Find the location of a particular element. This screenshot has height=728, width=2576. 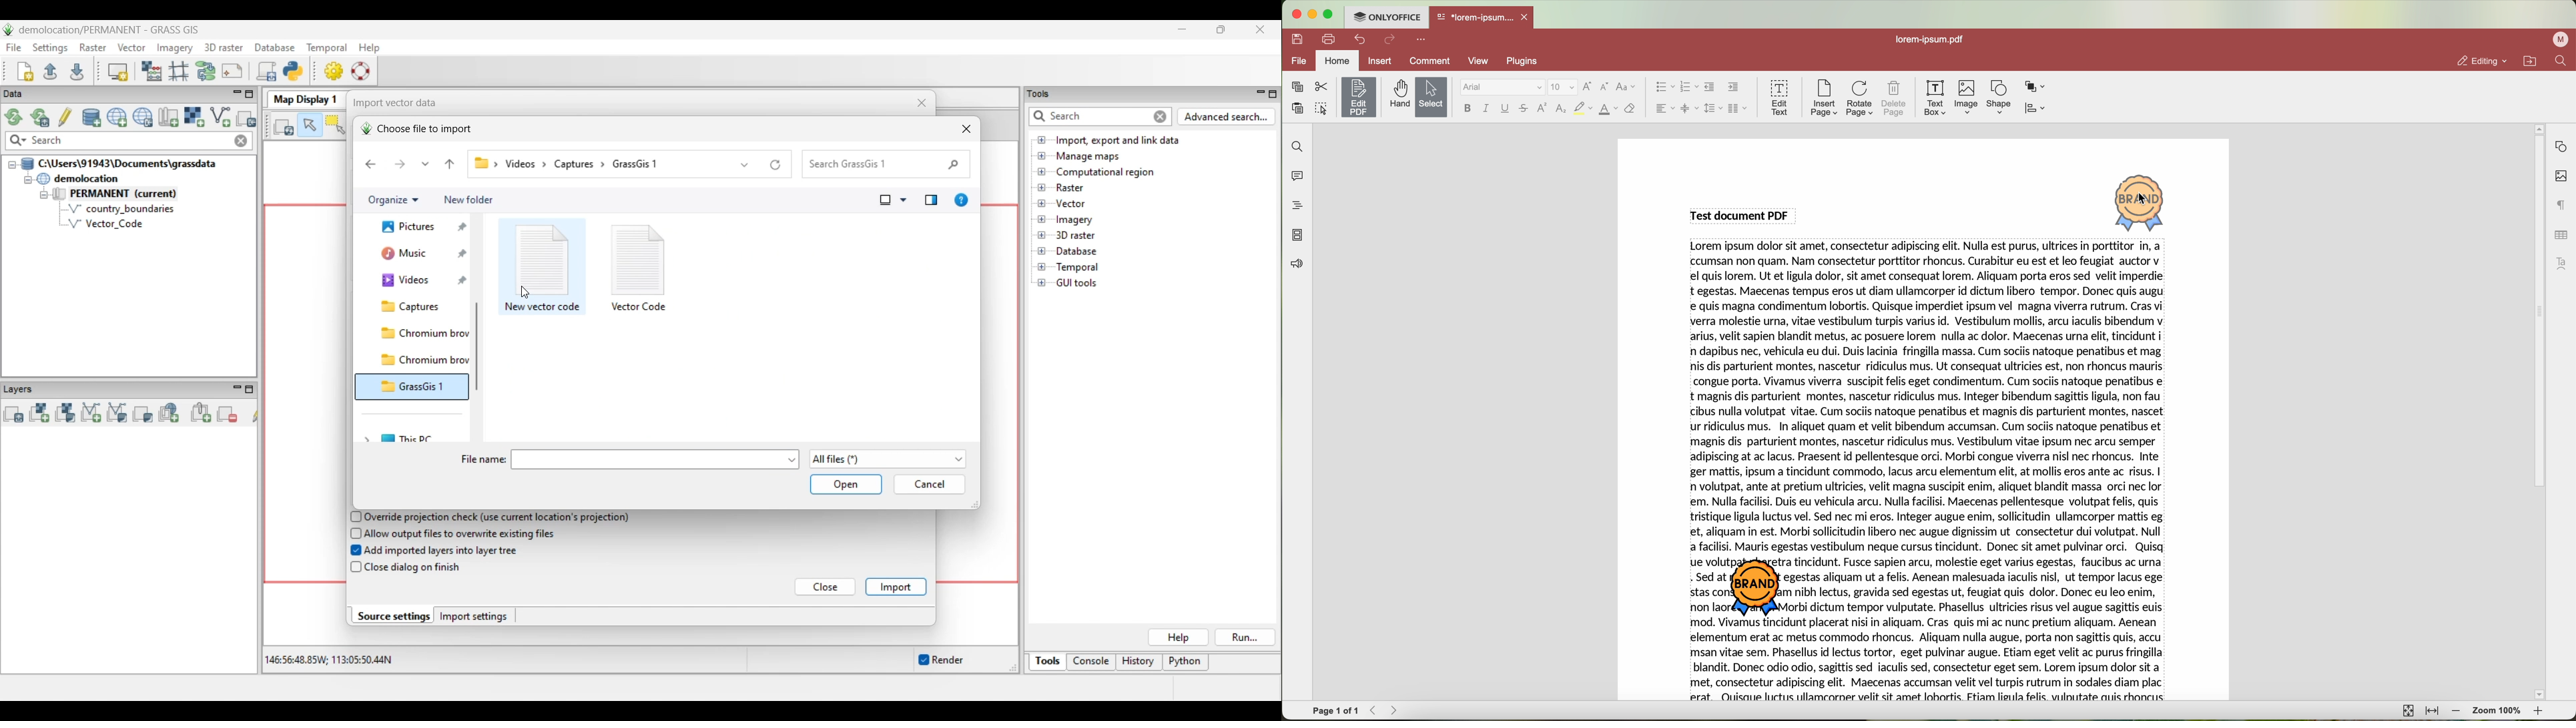

find is located at coordinates (1295, 146).